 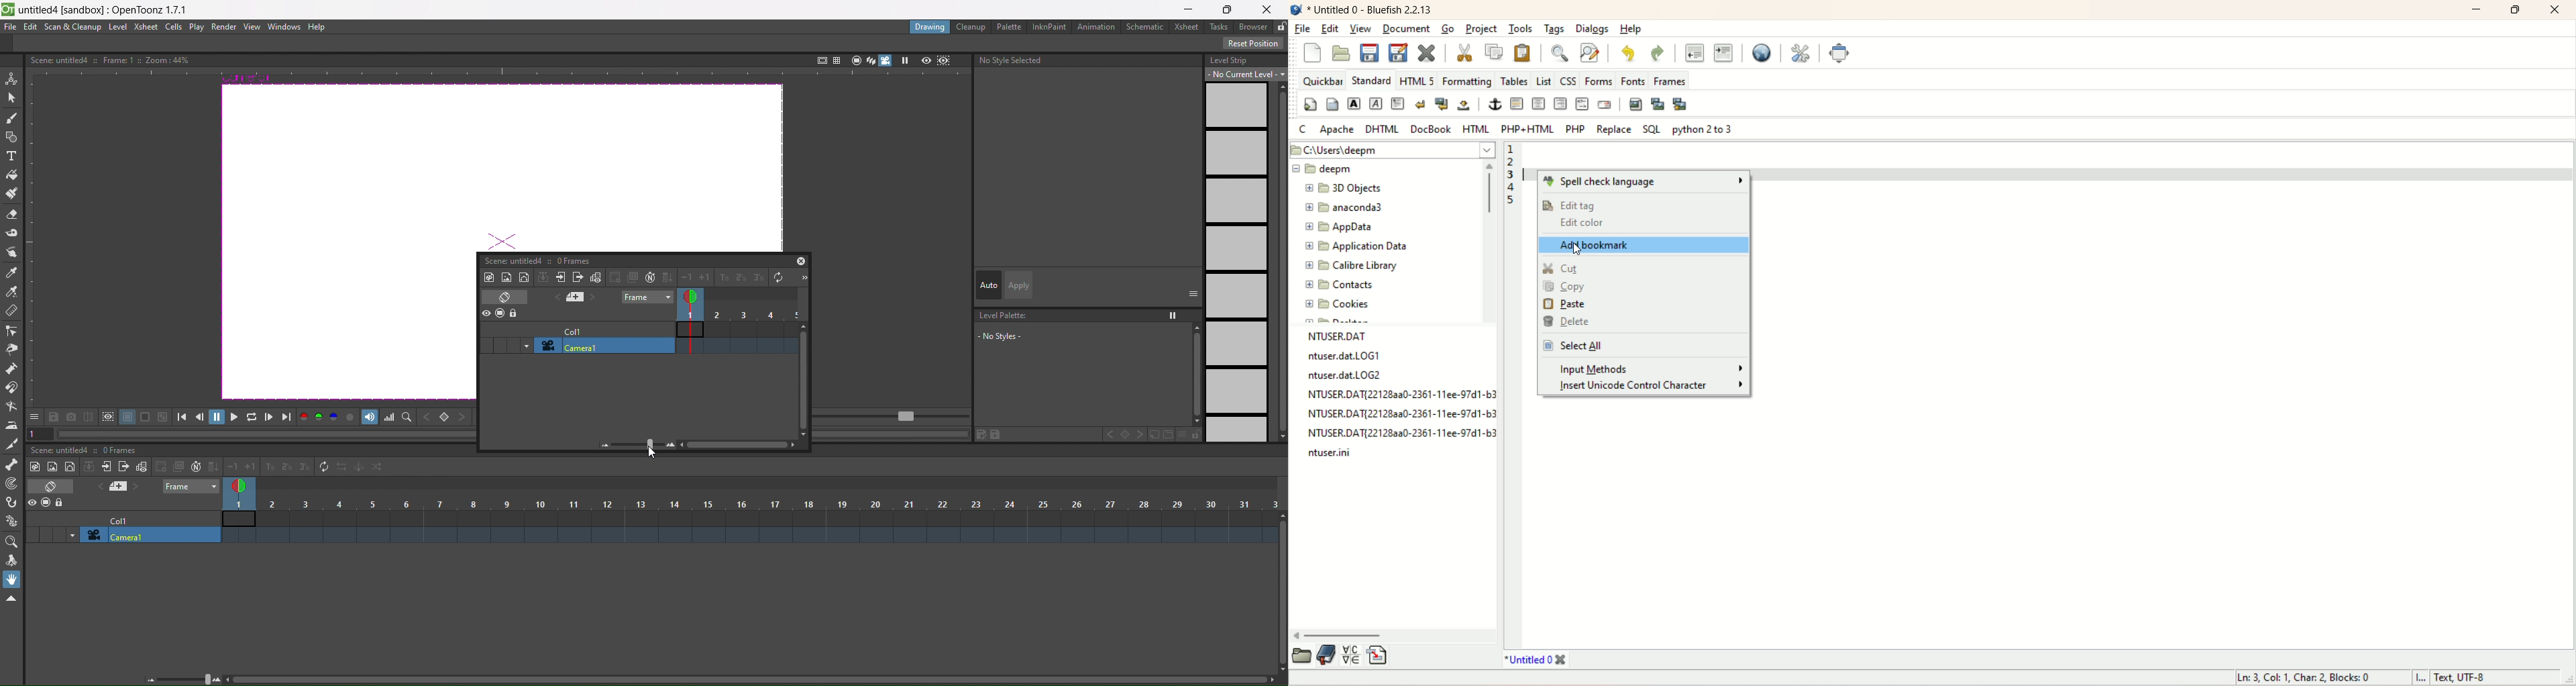 What do you see at coordinates (1463, 53) in the screenshot?
I see `cut` at bounding box center [1463, 53].